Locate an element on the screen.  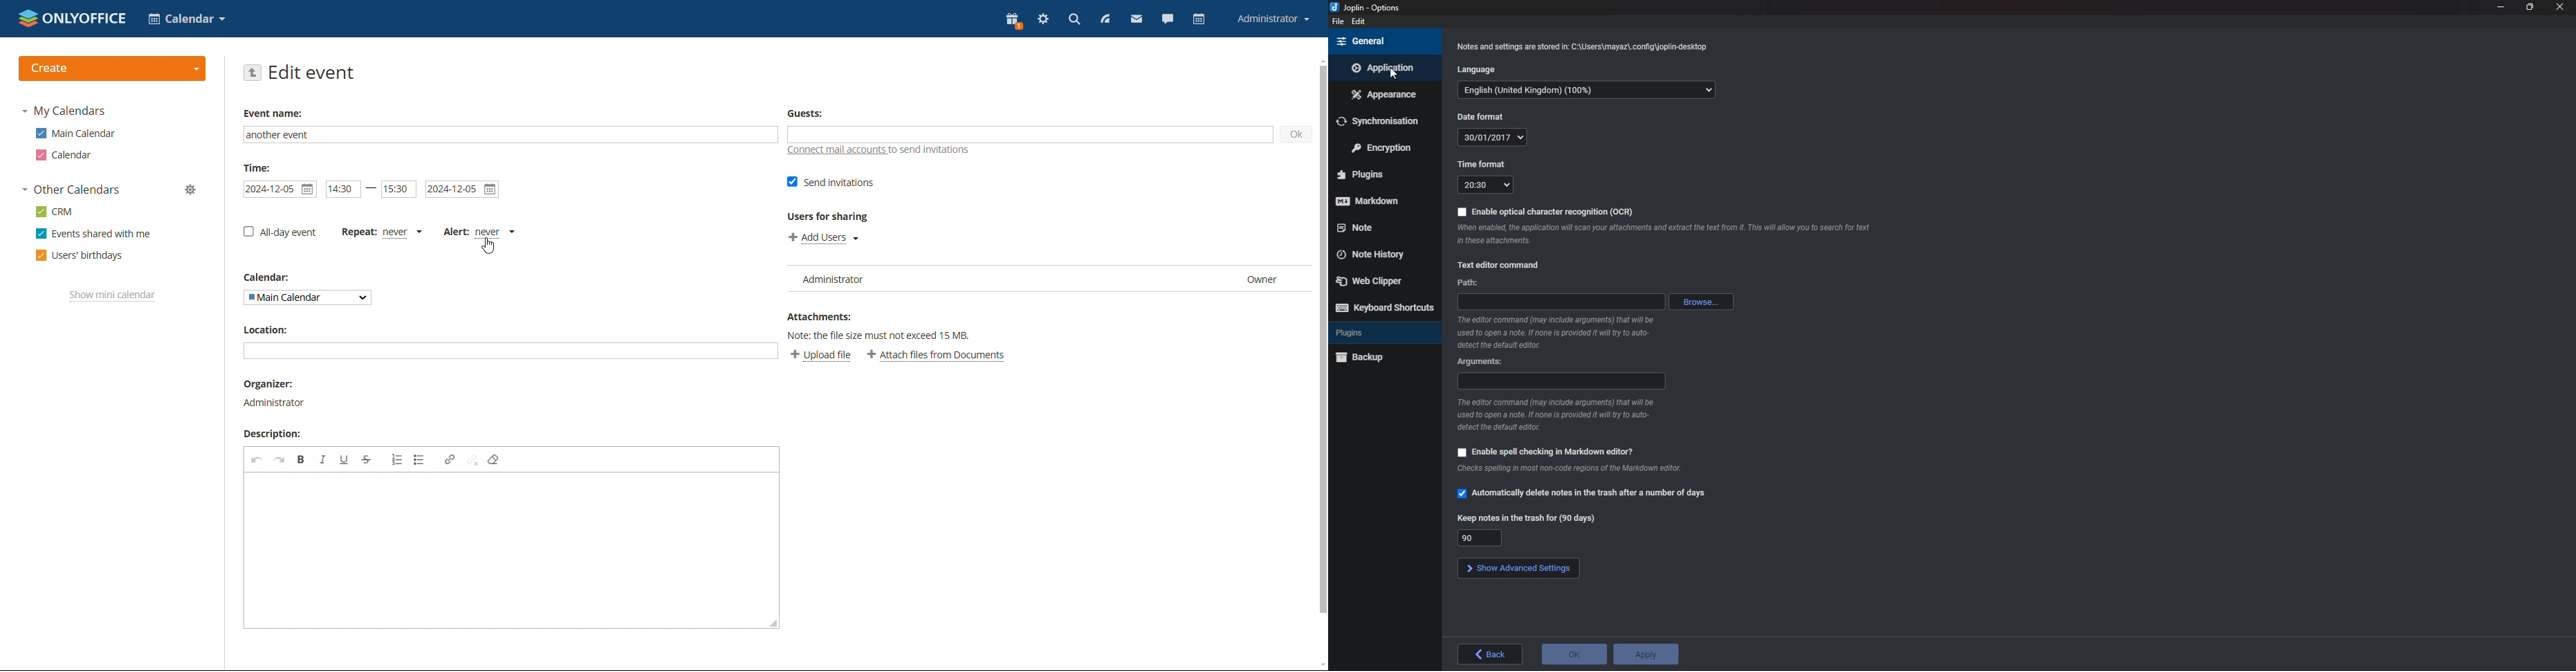
file is located at coordinates (1337, 22).